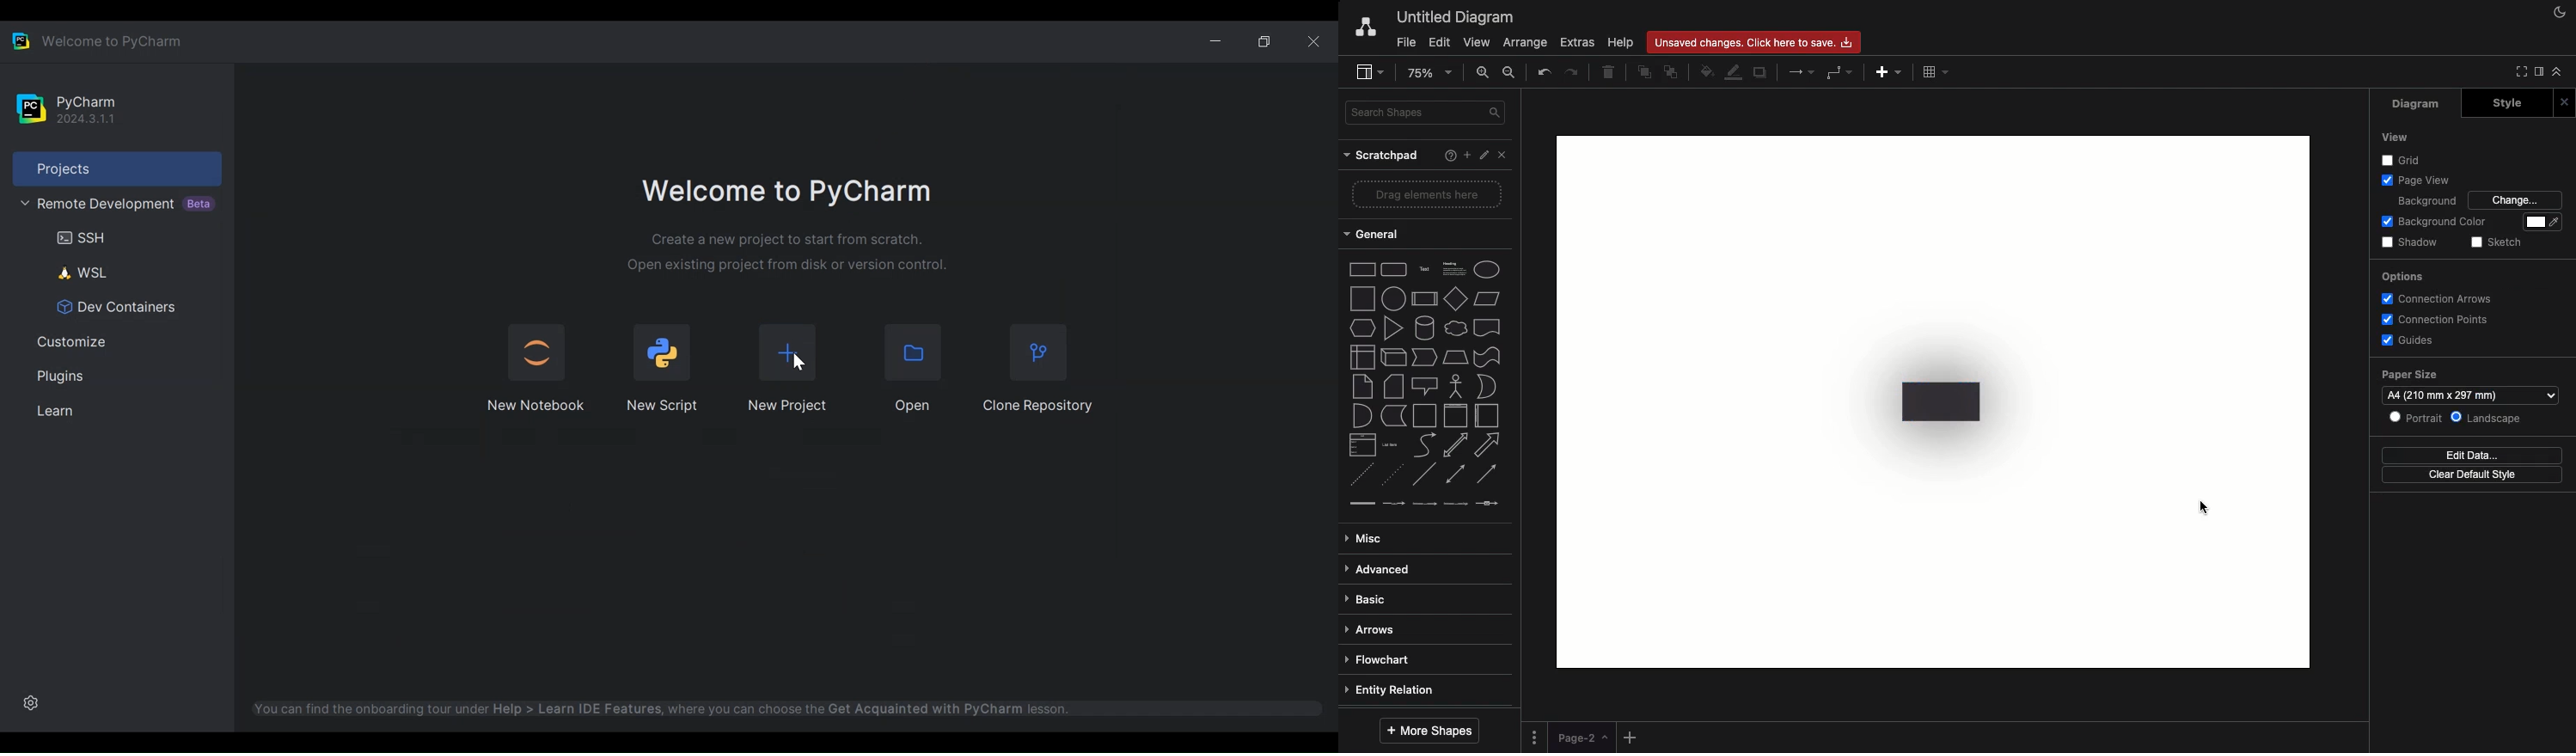  I want to click on connector with 3 labels, so click(1455, 504).